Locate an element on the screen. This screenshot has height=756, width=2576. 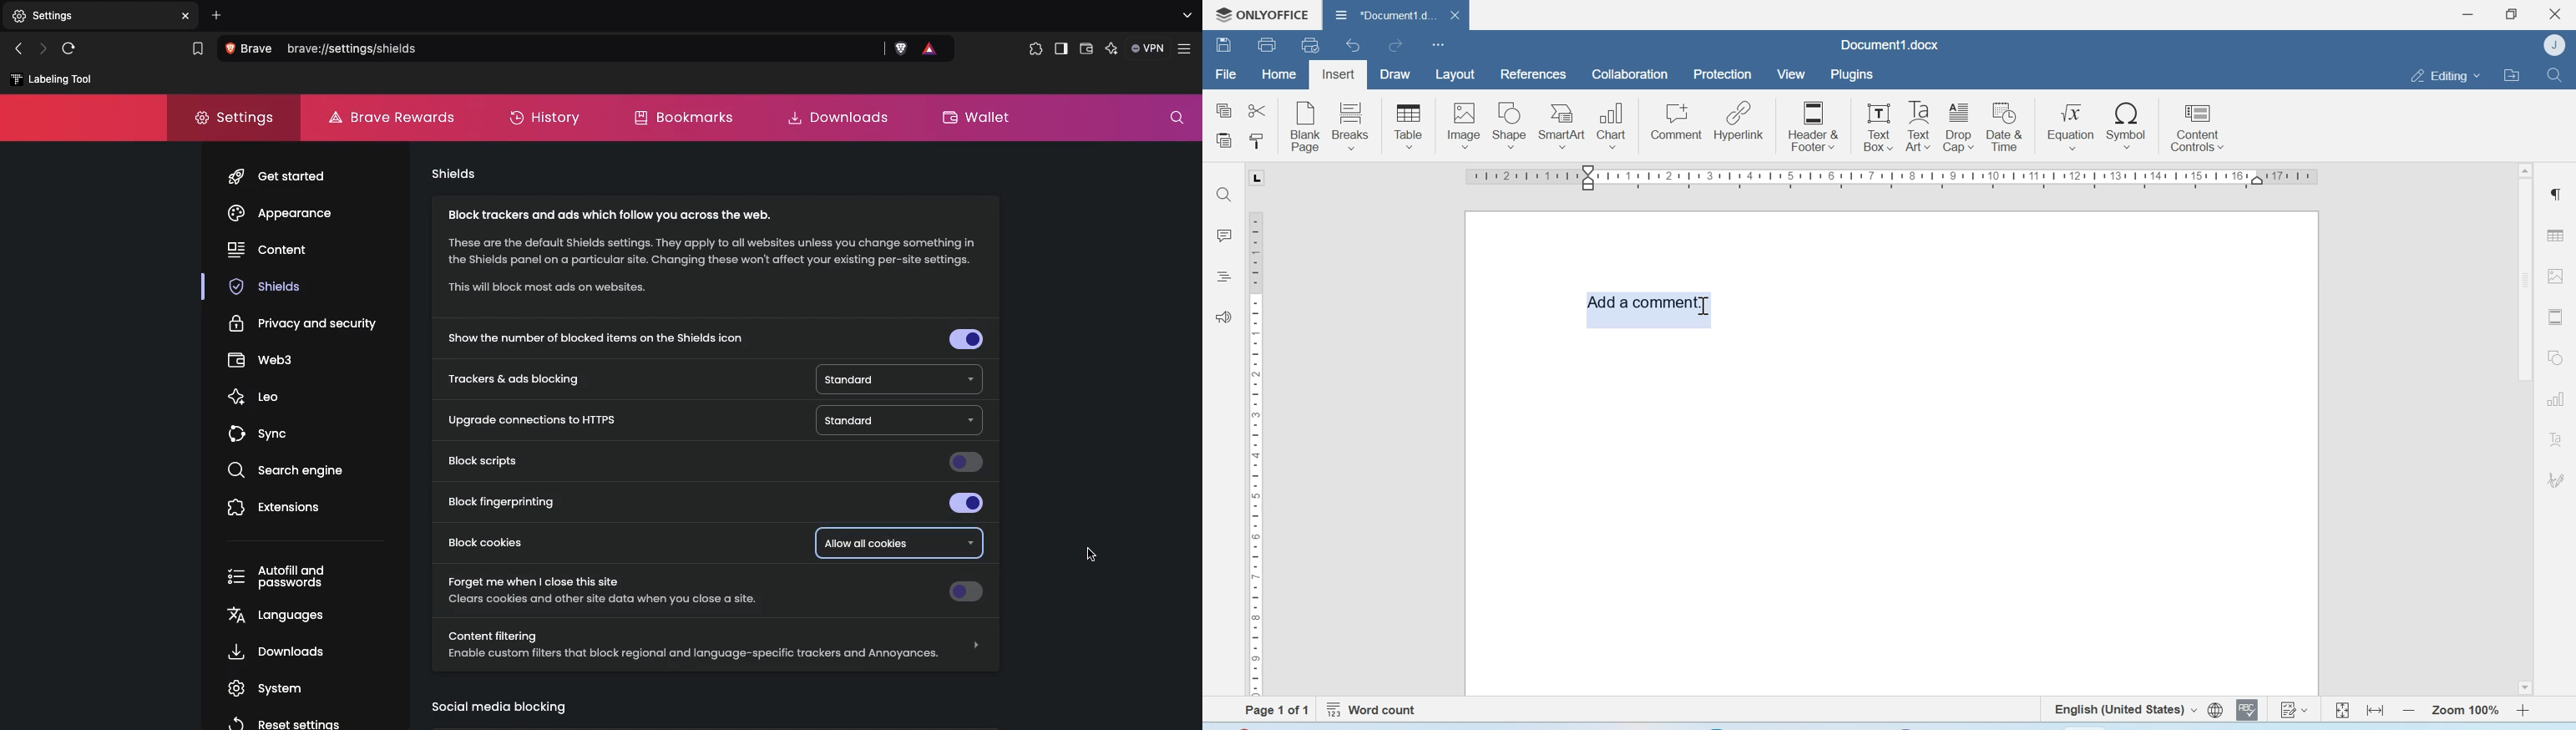
Refresh page is located at coordinates (68, 49).